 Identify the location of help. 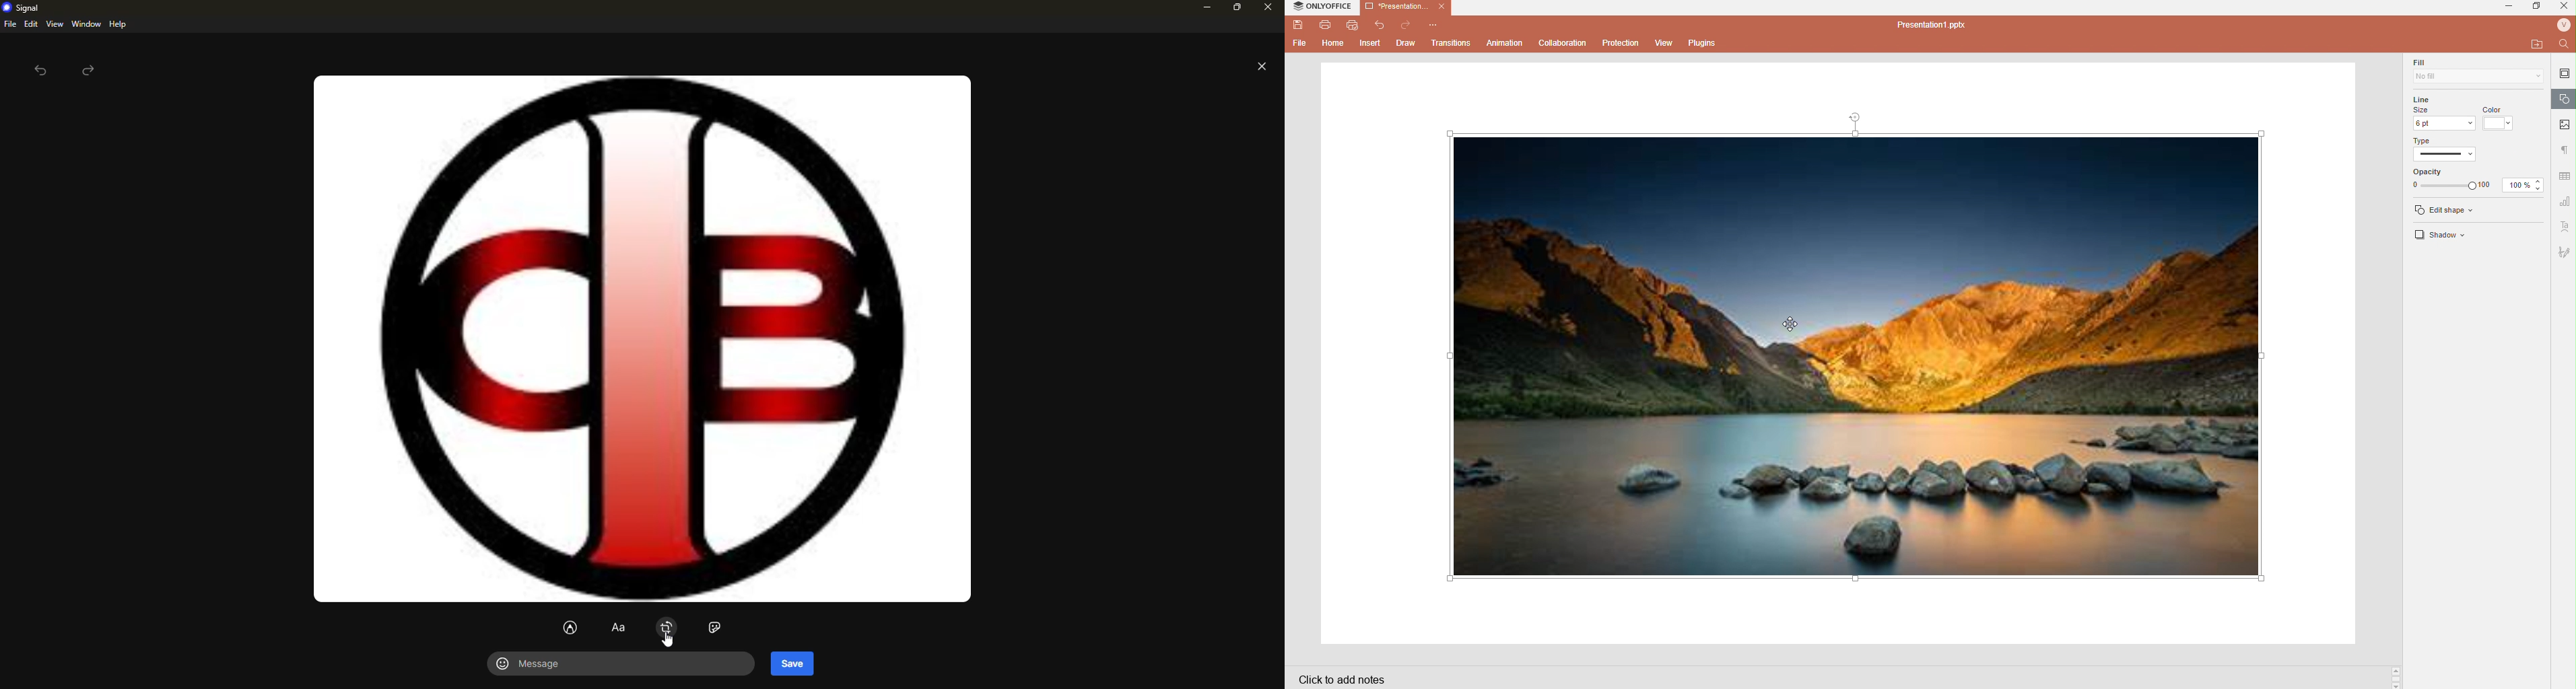
(118, 24).